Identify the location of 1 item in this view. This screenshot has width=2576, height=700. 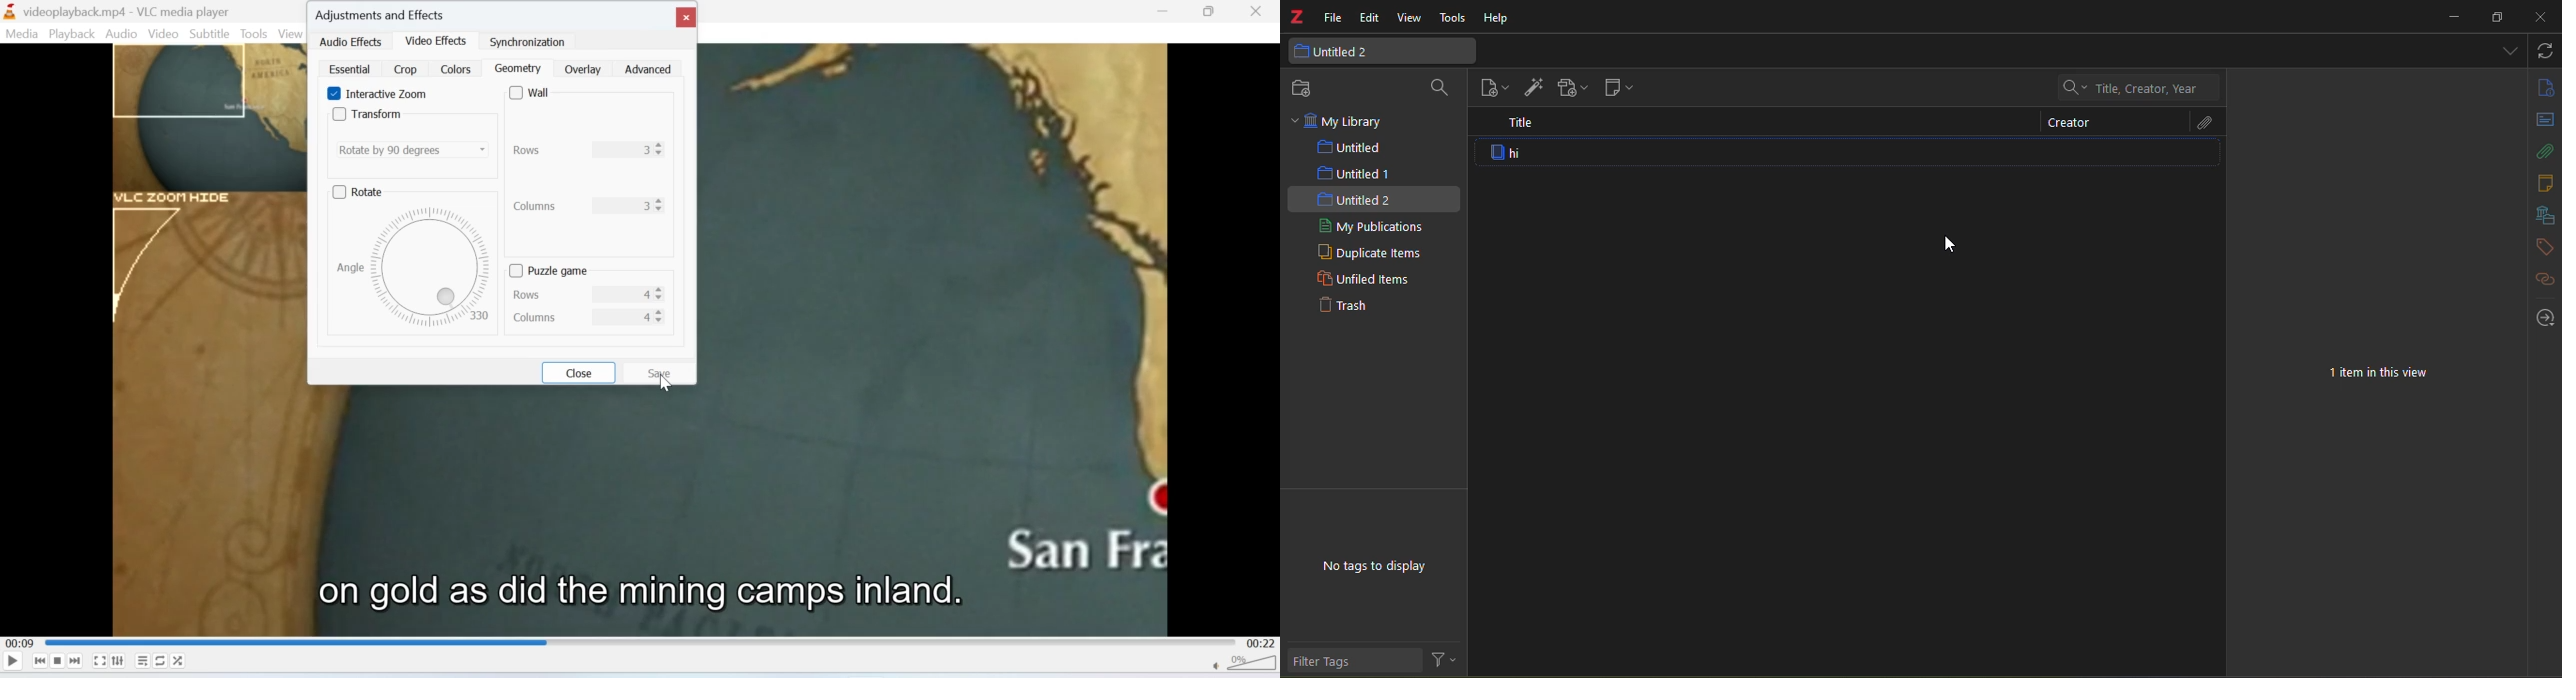
(2379, 374).